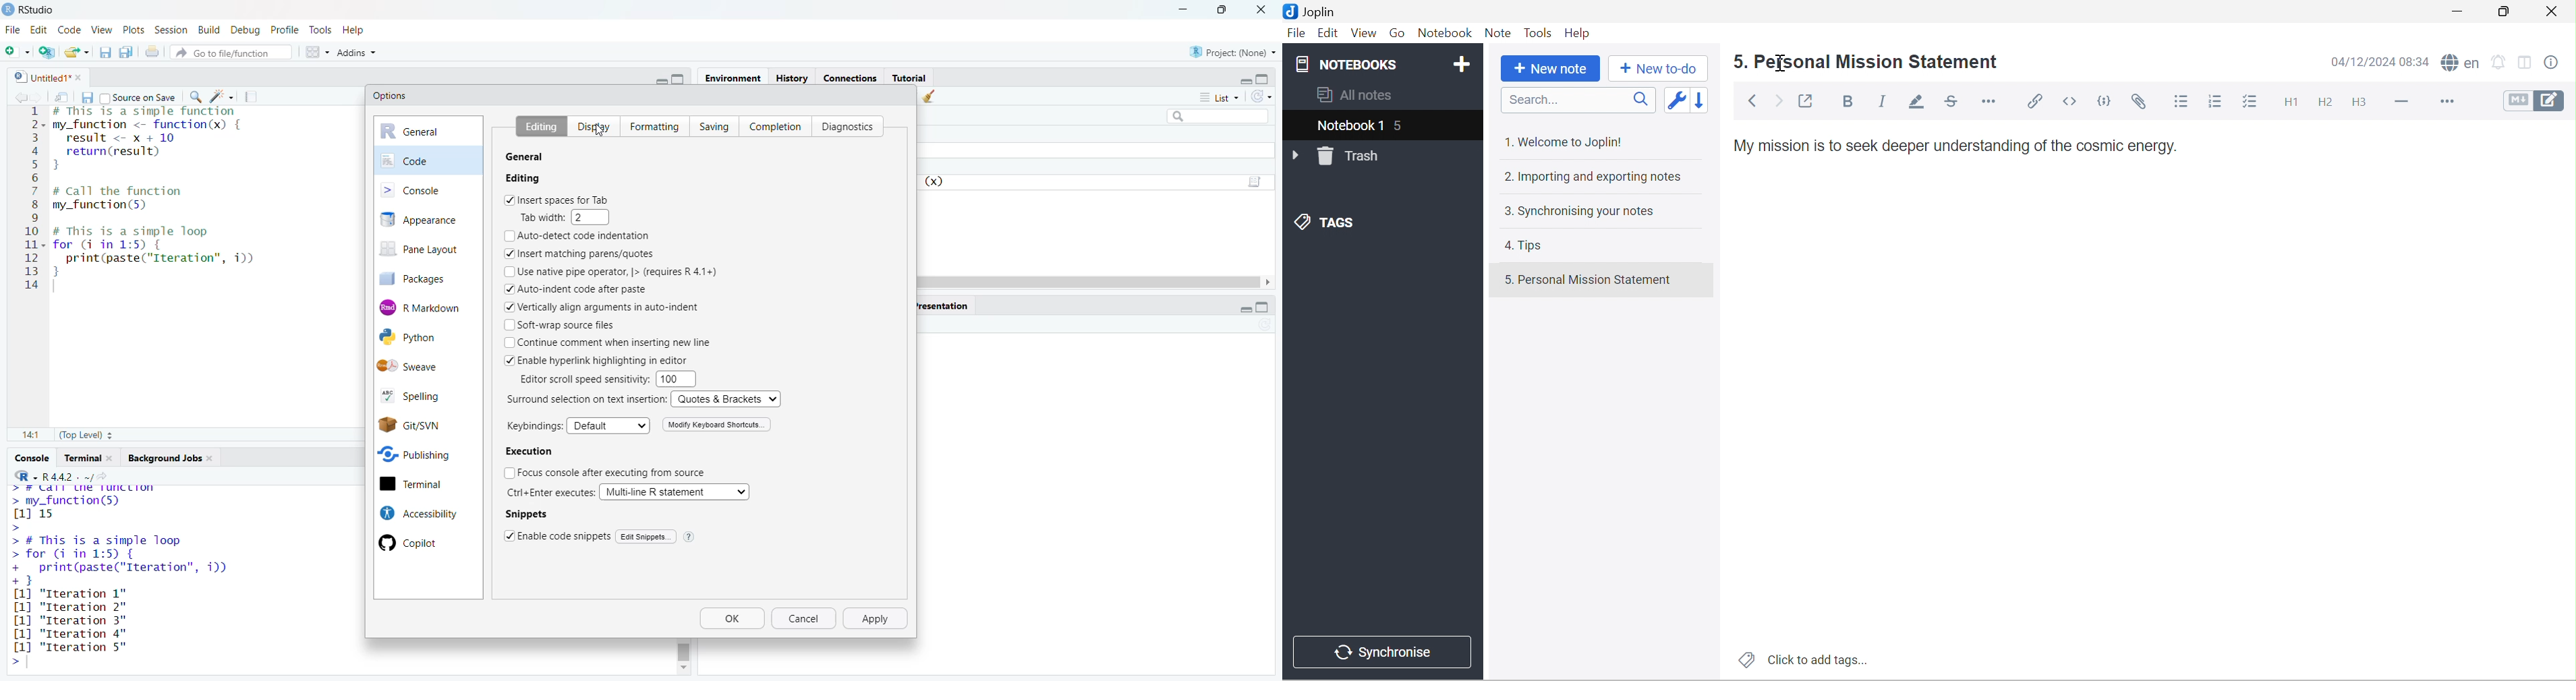 The height and width of the screenshot is (700, 2576). I want to click on logo, so click(8, 9).